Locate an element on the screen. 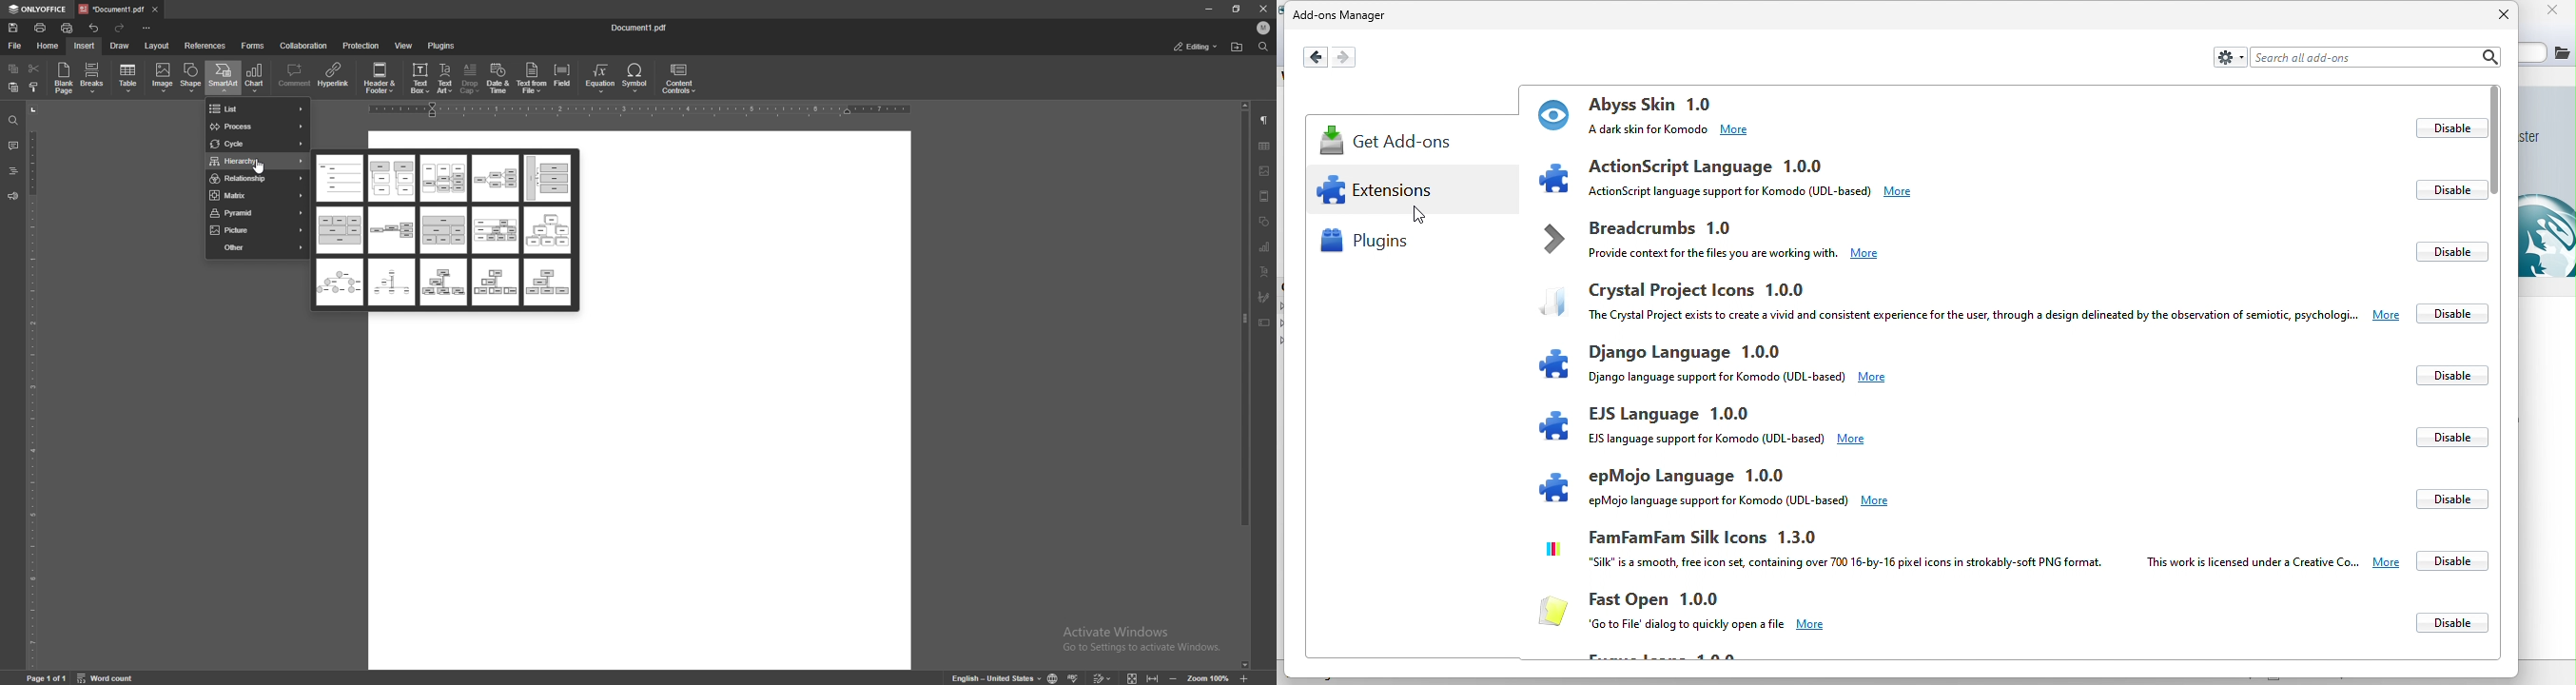 The height and width of the screenshot is (700, 2576). forms is located at coordinates (253, 46).